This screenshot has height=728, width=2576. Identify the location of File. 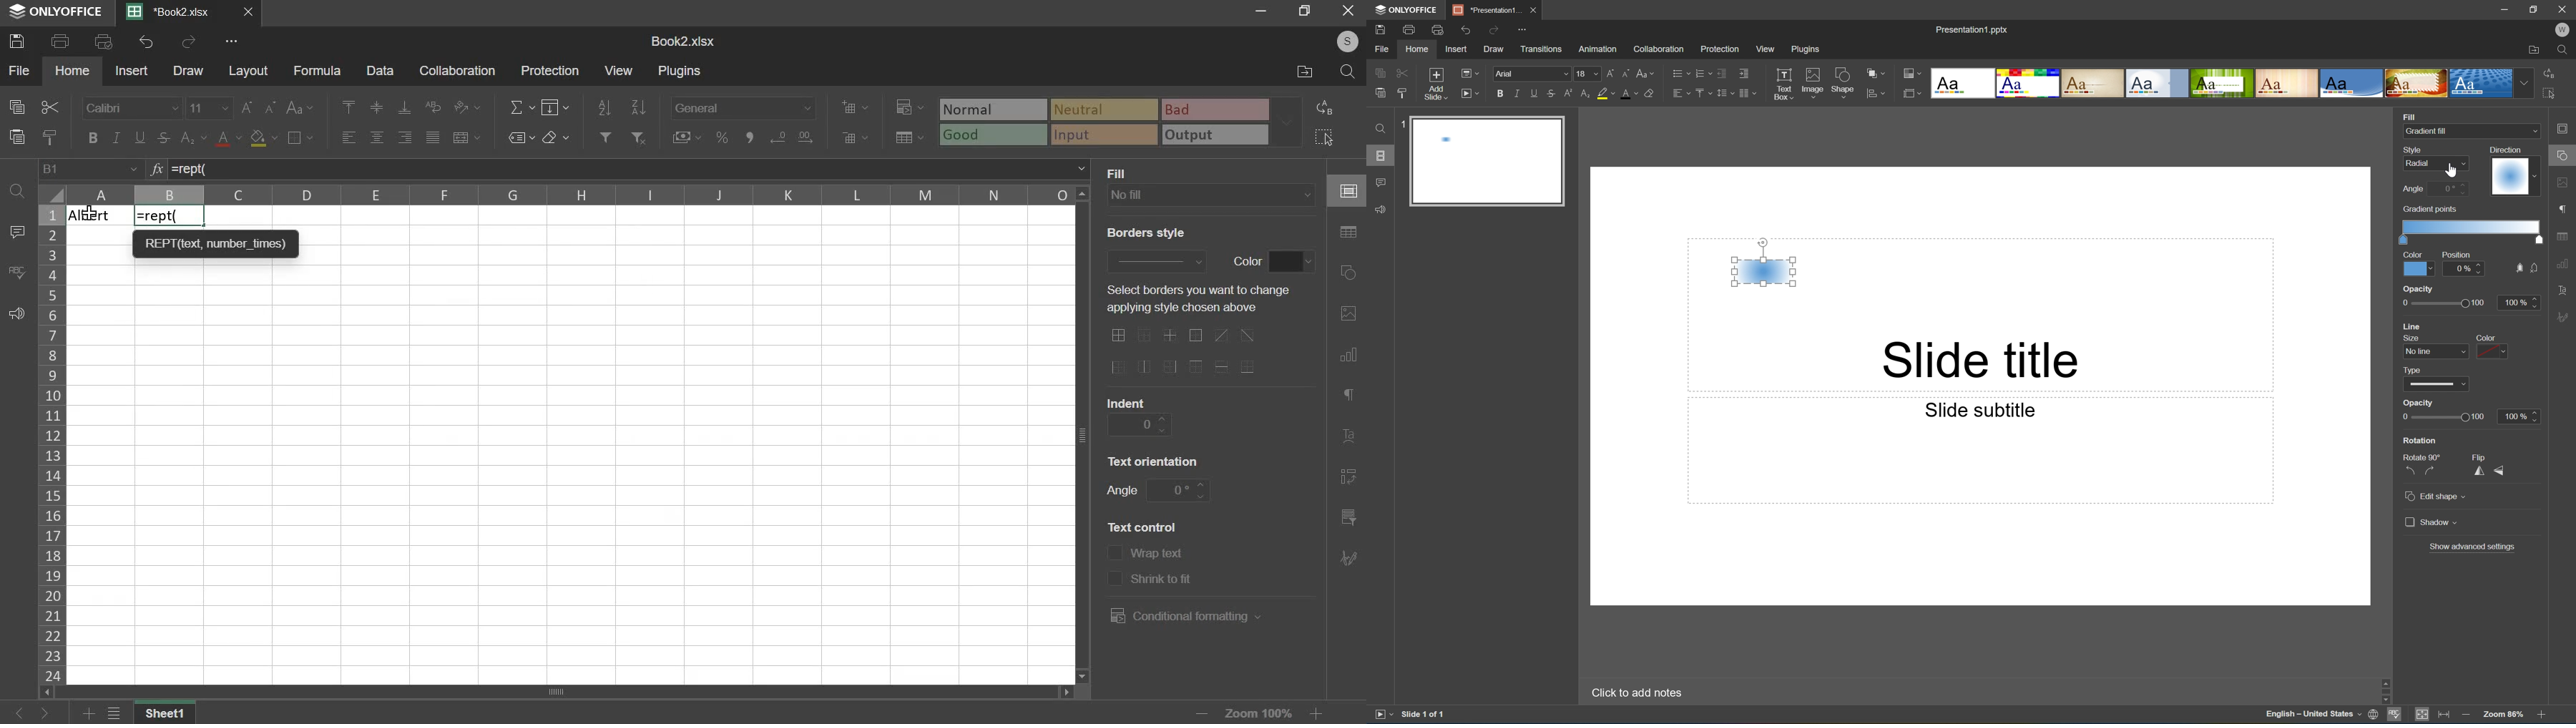
(1381, 49).